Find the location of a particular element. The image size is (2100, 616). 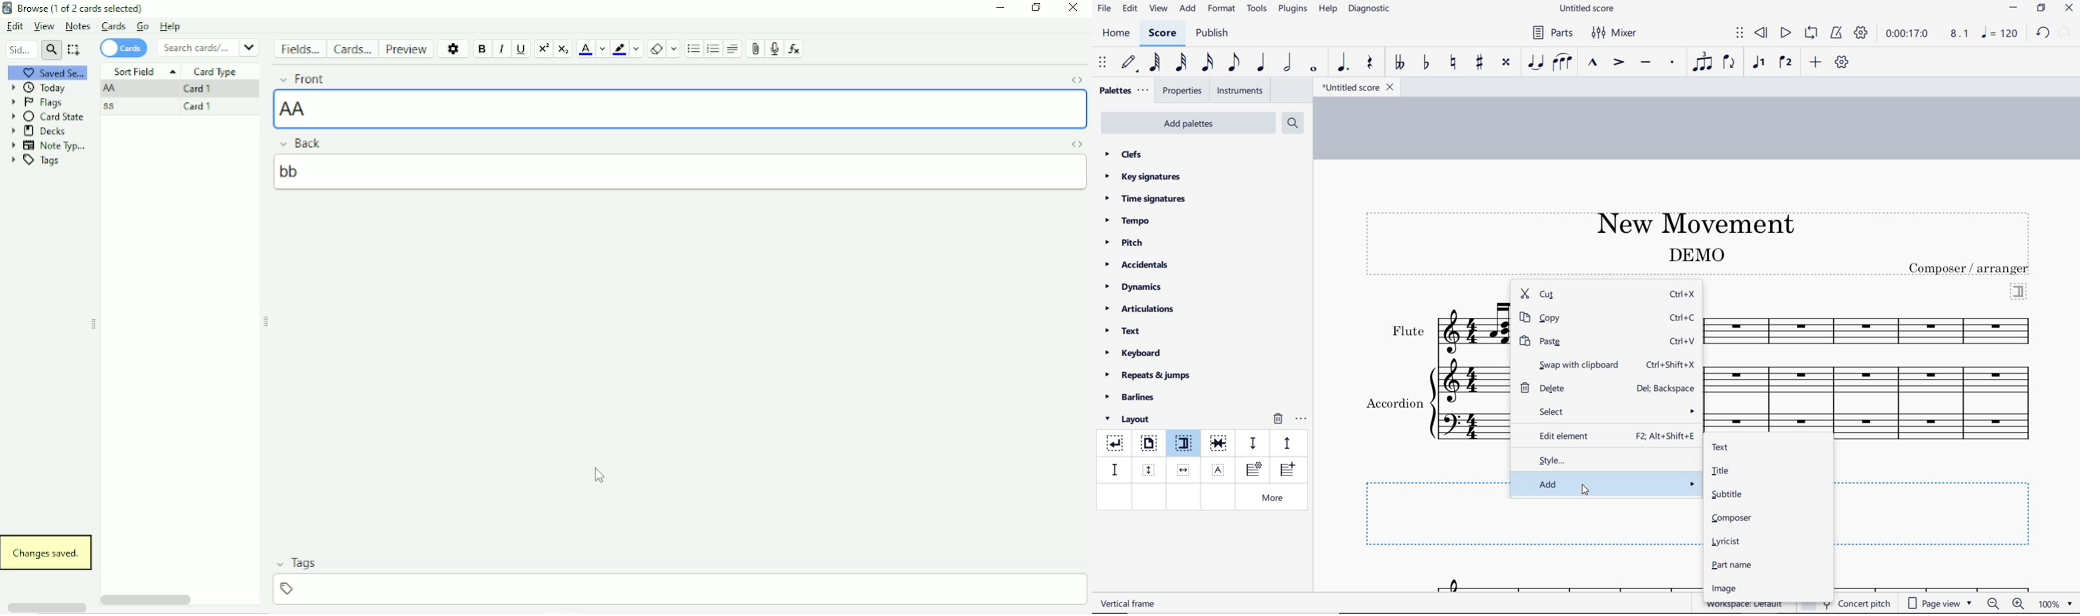

part name is located at coordinates (1733, 565).